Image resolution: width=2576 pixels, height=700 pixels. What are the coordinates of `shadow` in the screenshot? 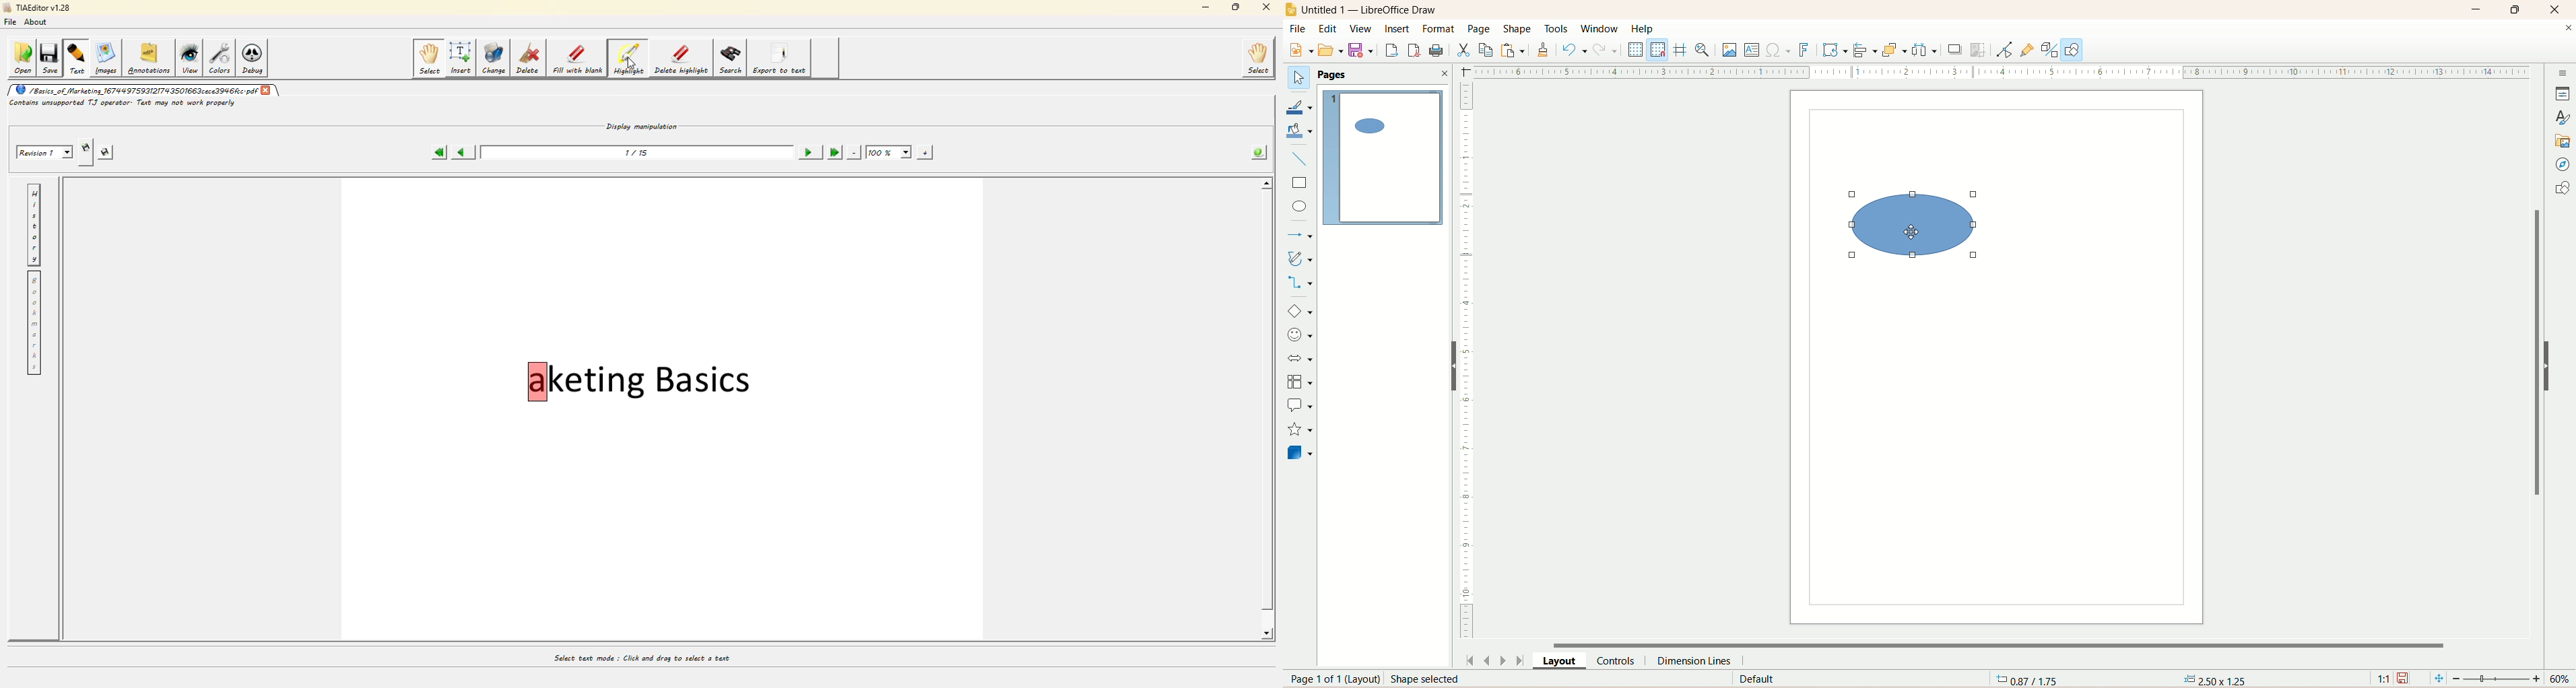 It's located at (1953, 51).